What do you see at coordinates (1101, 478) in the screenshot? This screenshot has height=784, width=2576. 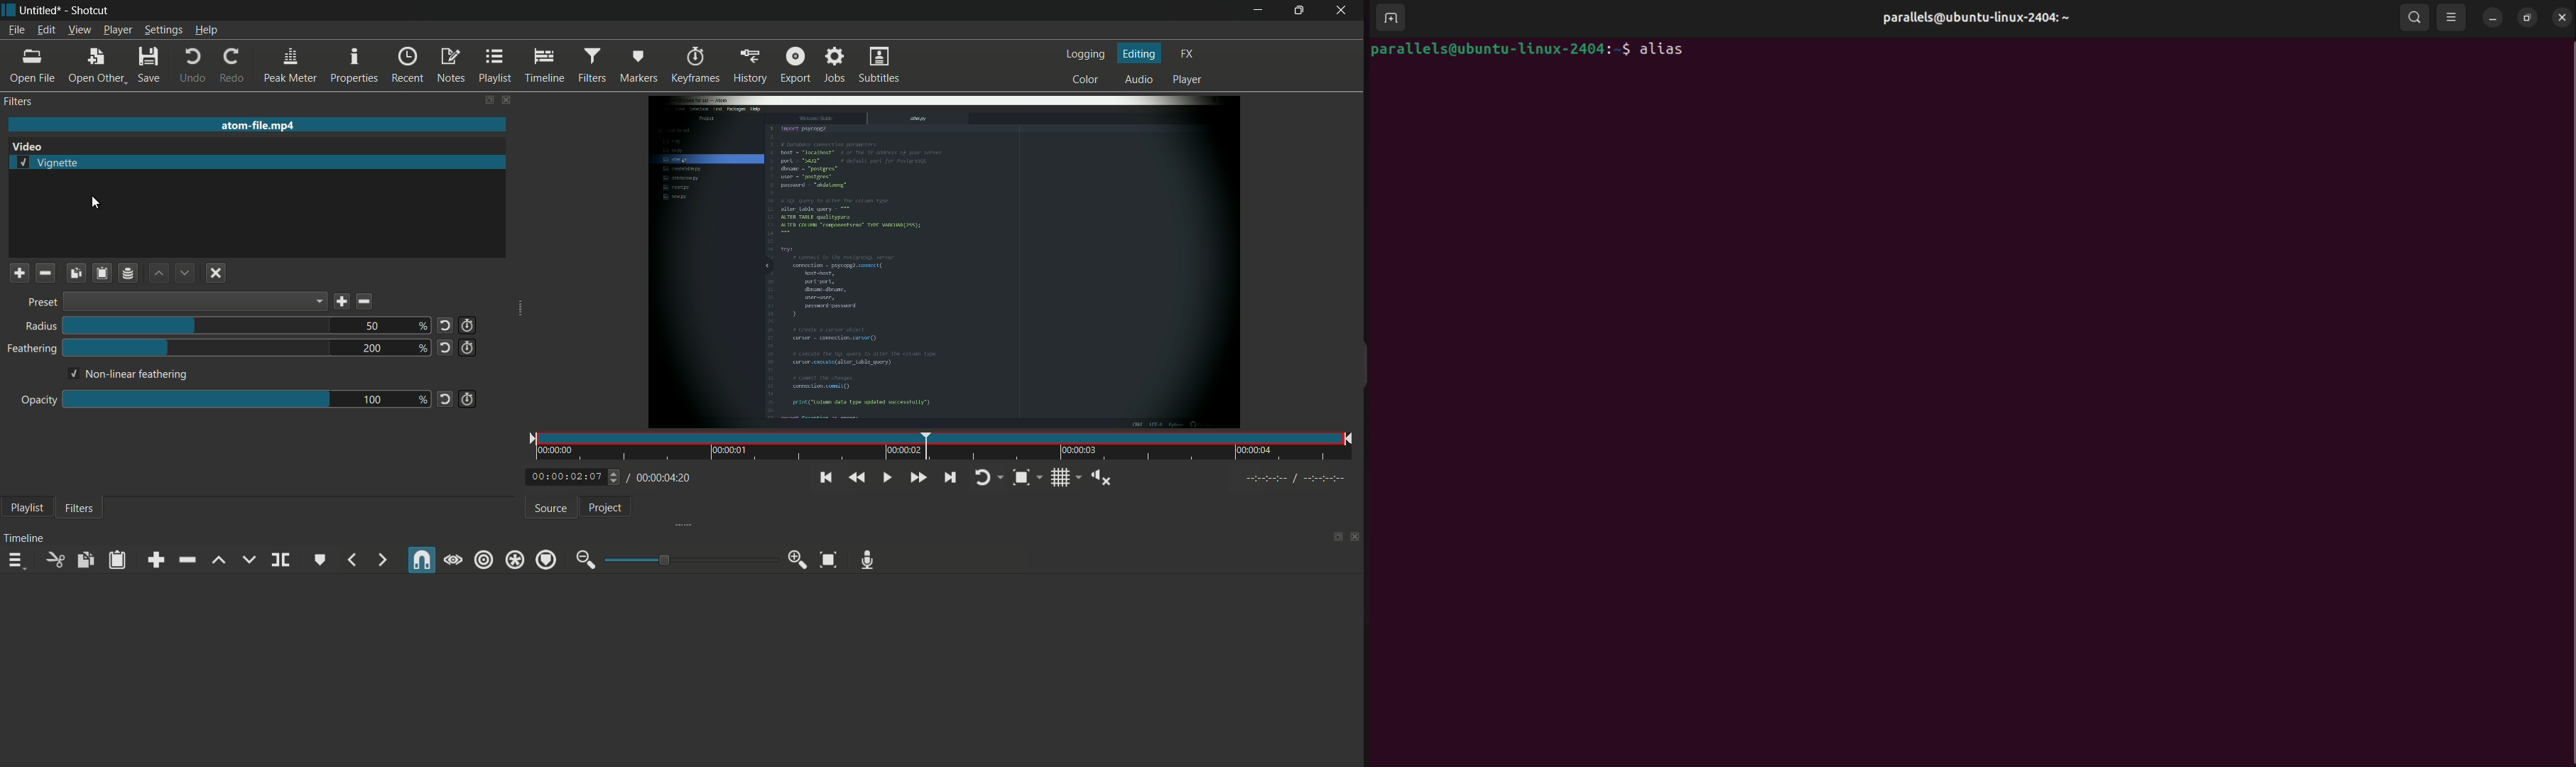 I see `show volume control` at bounding box center [1101, 478].